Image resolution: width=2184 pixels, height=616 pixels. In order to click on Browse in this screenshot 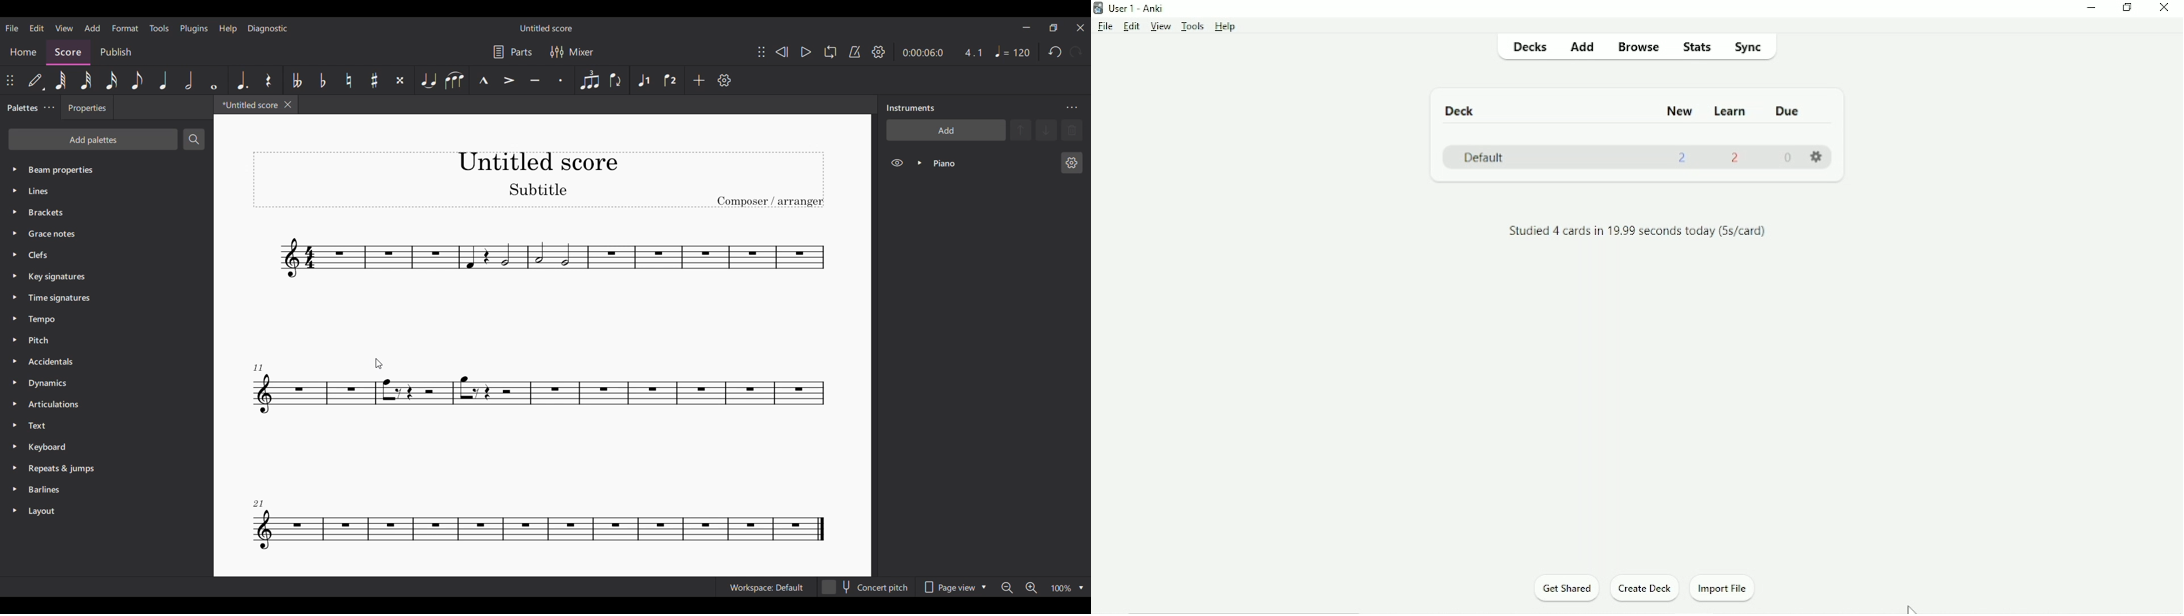, I will do `click(1642, 46)`.